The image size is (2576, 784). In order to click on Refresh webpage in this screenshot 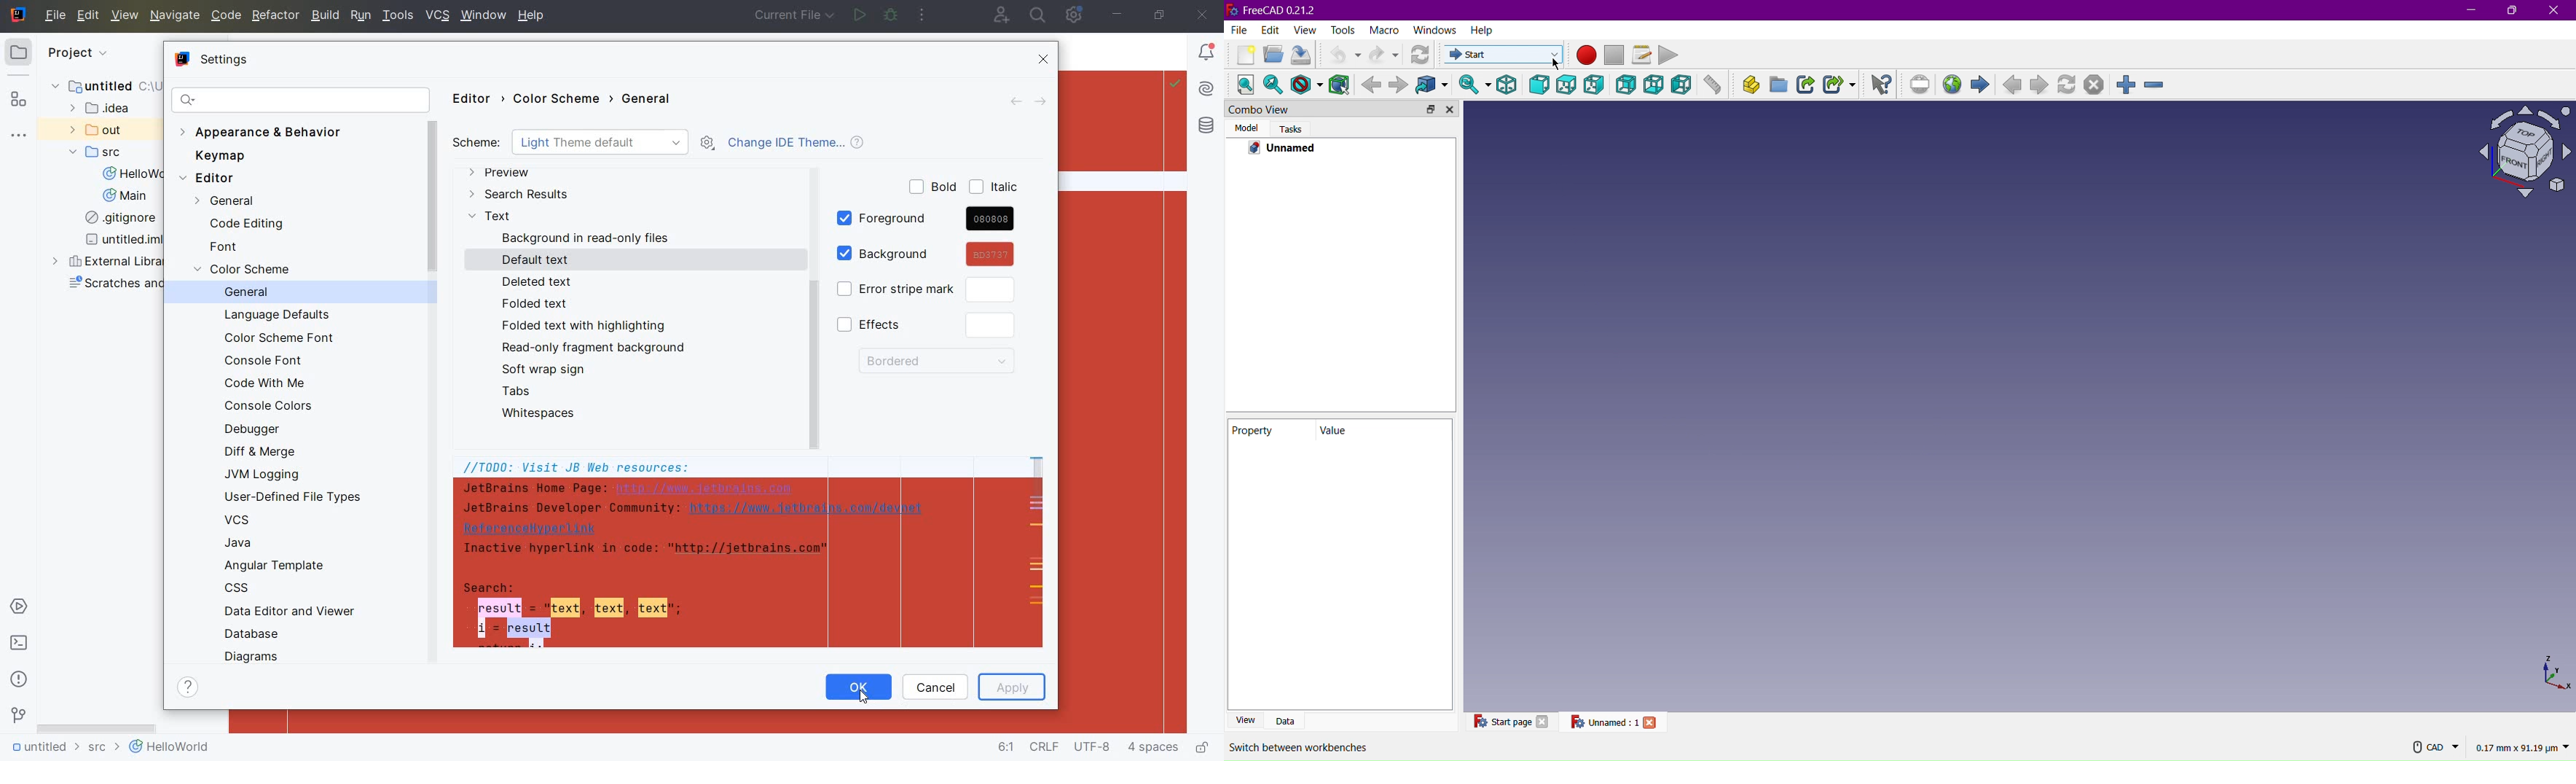, I will do `click(2069, 87)`.